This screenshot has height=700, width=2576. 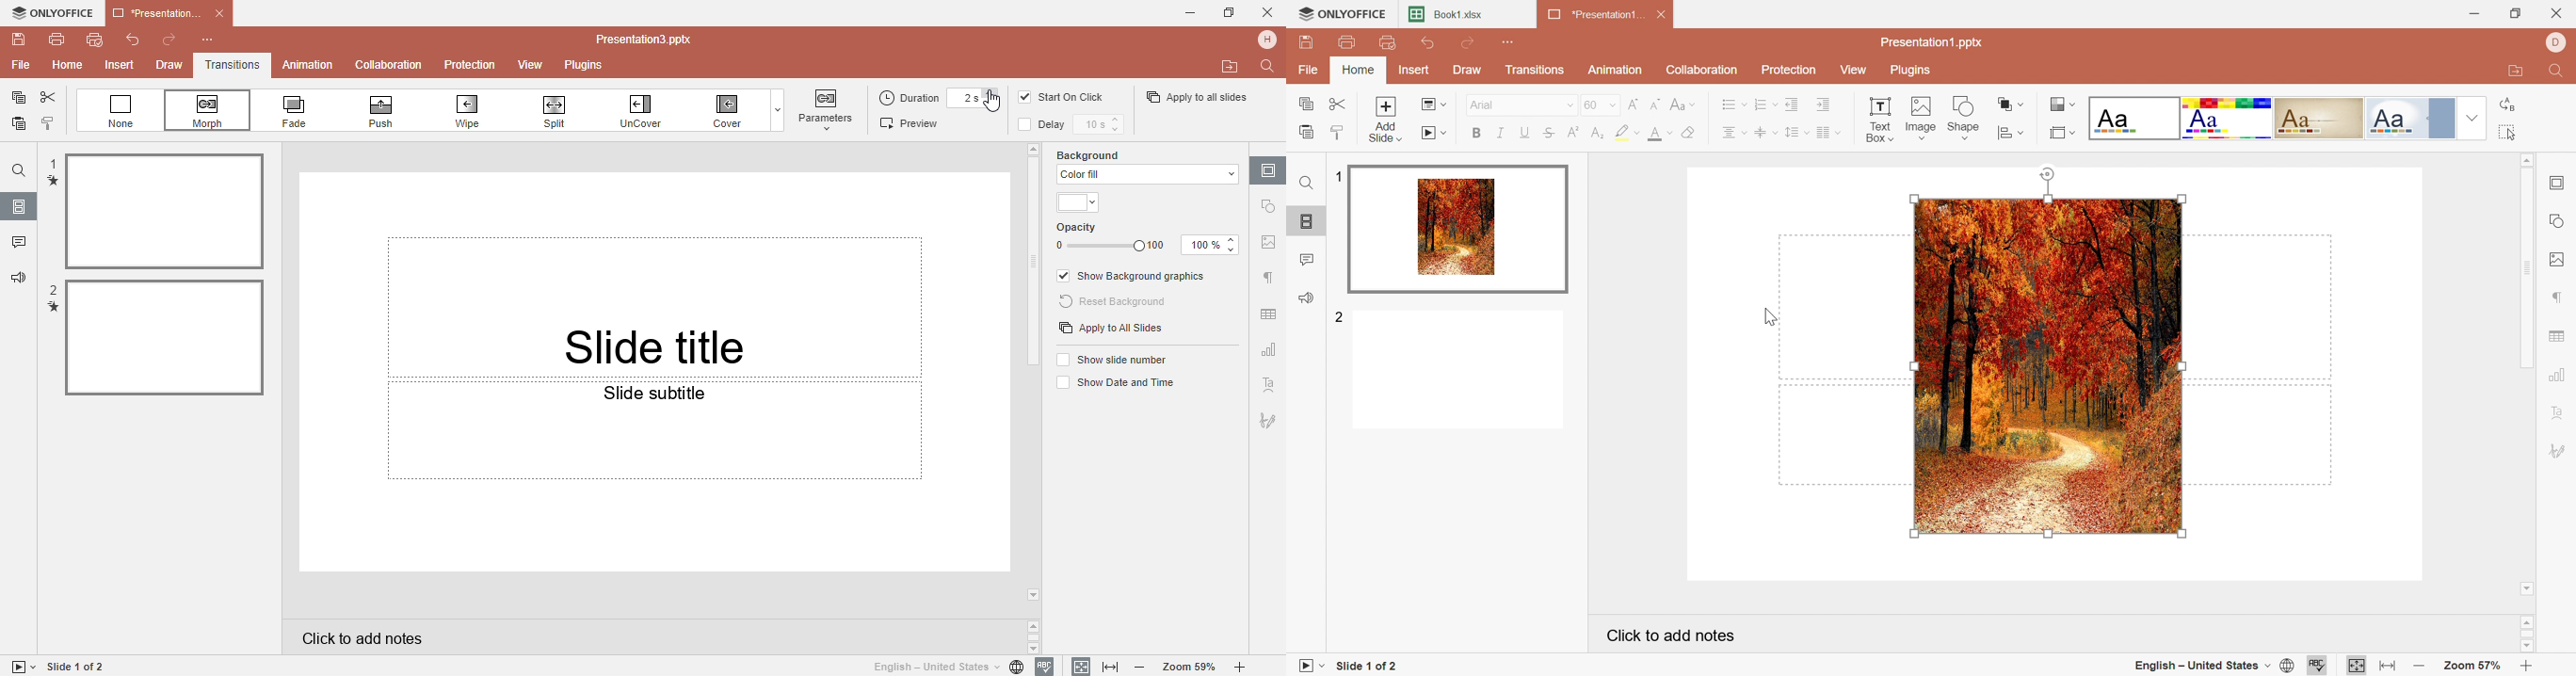 What do you see at coordinates (478, 110) in the screenshot?
I see `Wipe` at bounding box center [478, 110].